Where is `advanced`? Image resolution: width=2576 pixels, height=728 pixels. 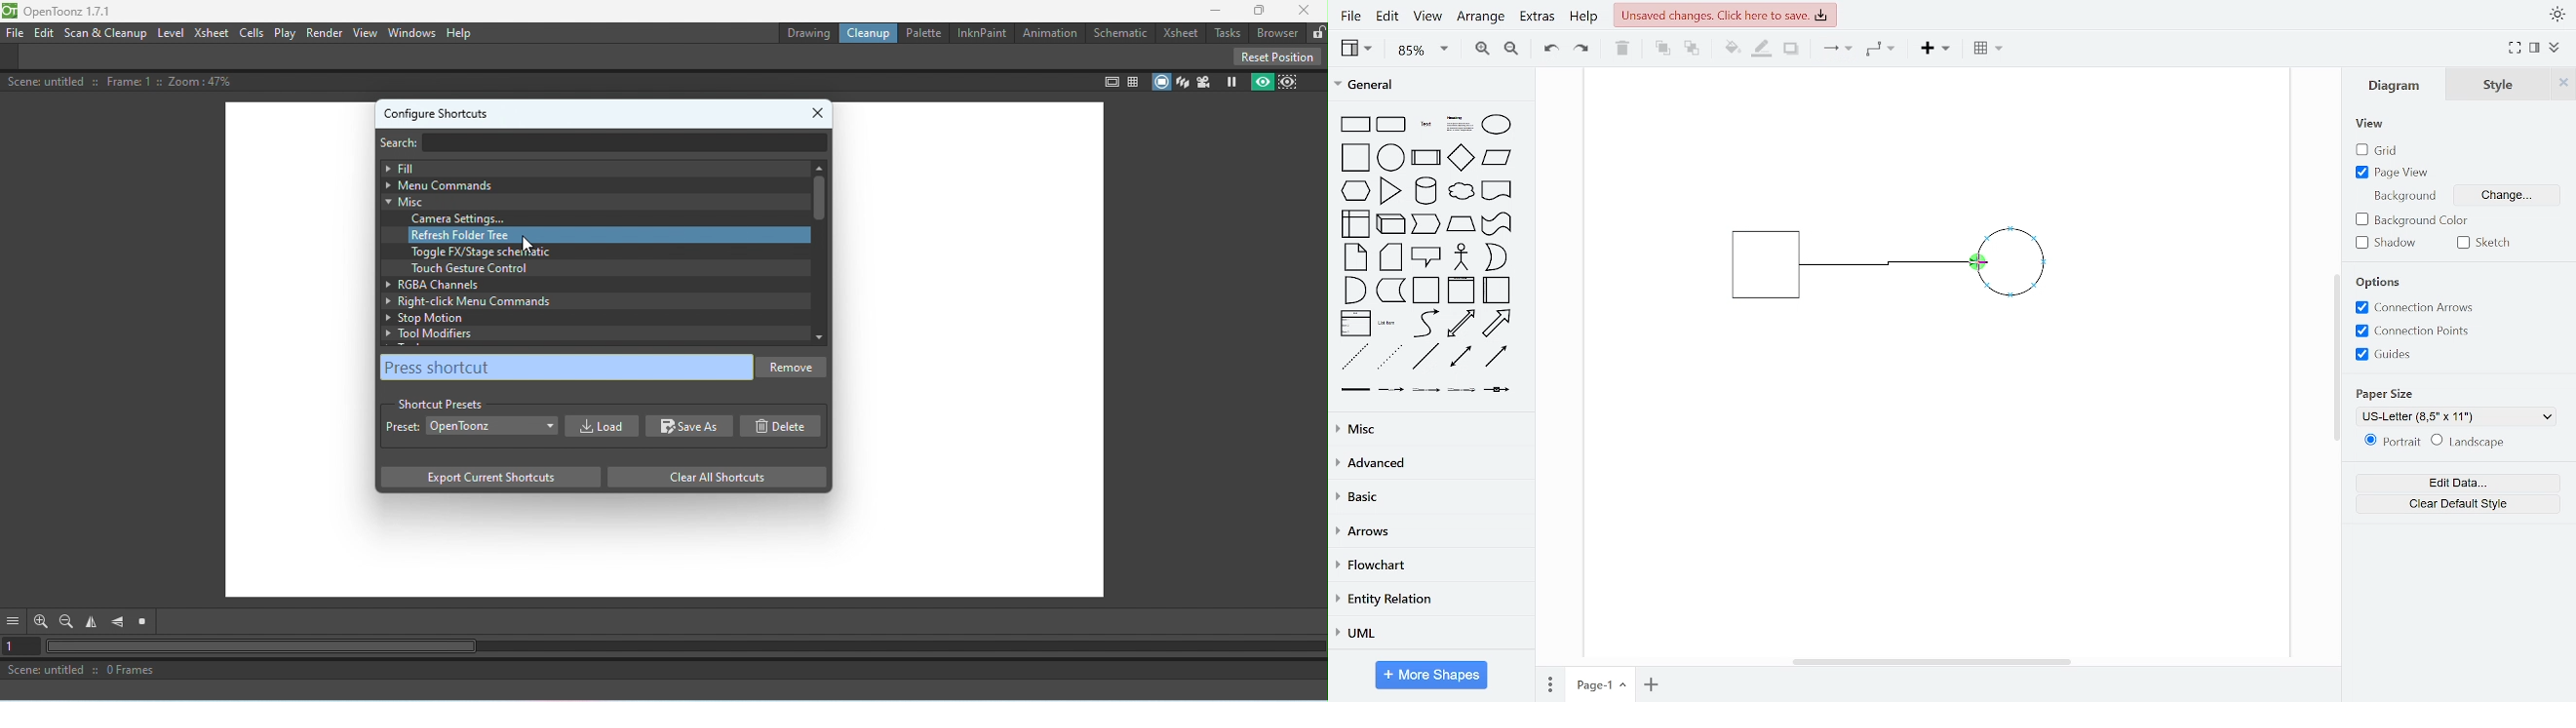 advanced is located at coordinates (1427, 462).